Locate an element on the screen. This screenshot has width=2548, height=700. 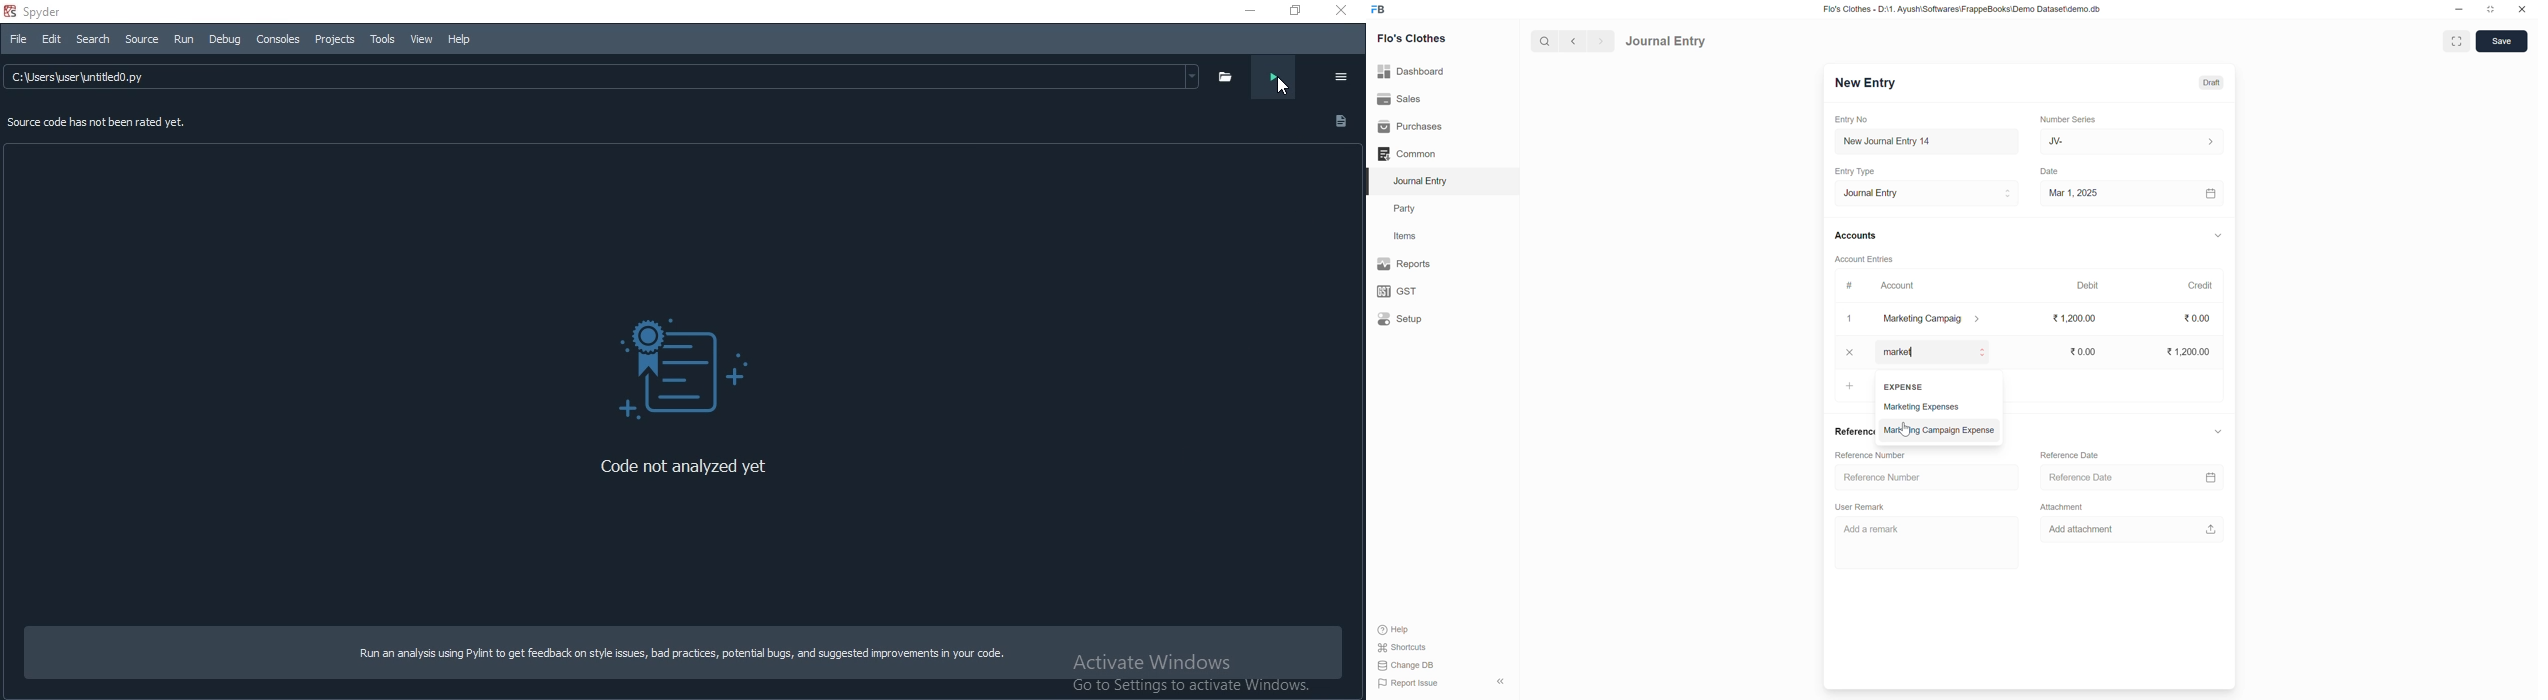
Help is located at coordinates (1396, 630).